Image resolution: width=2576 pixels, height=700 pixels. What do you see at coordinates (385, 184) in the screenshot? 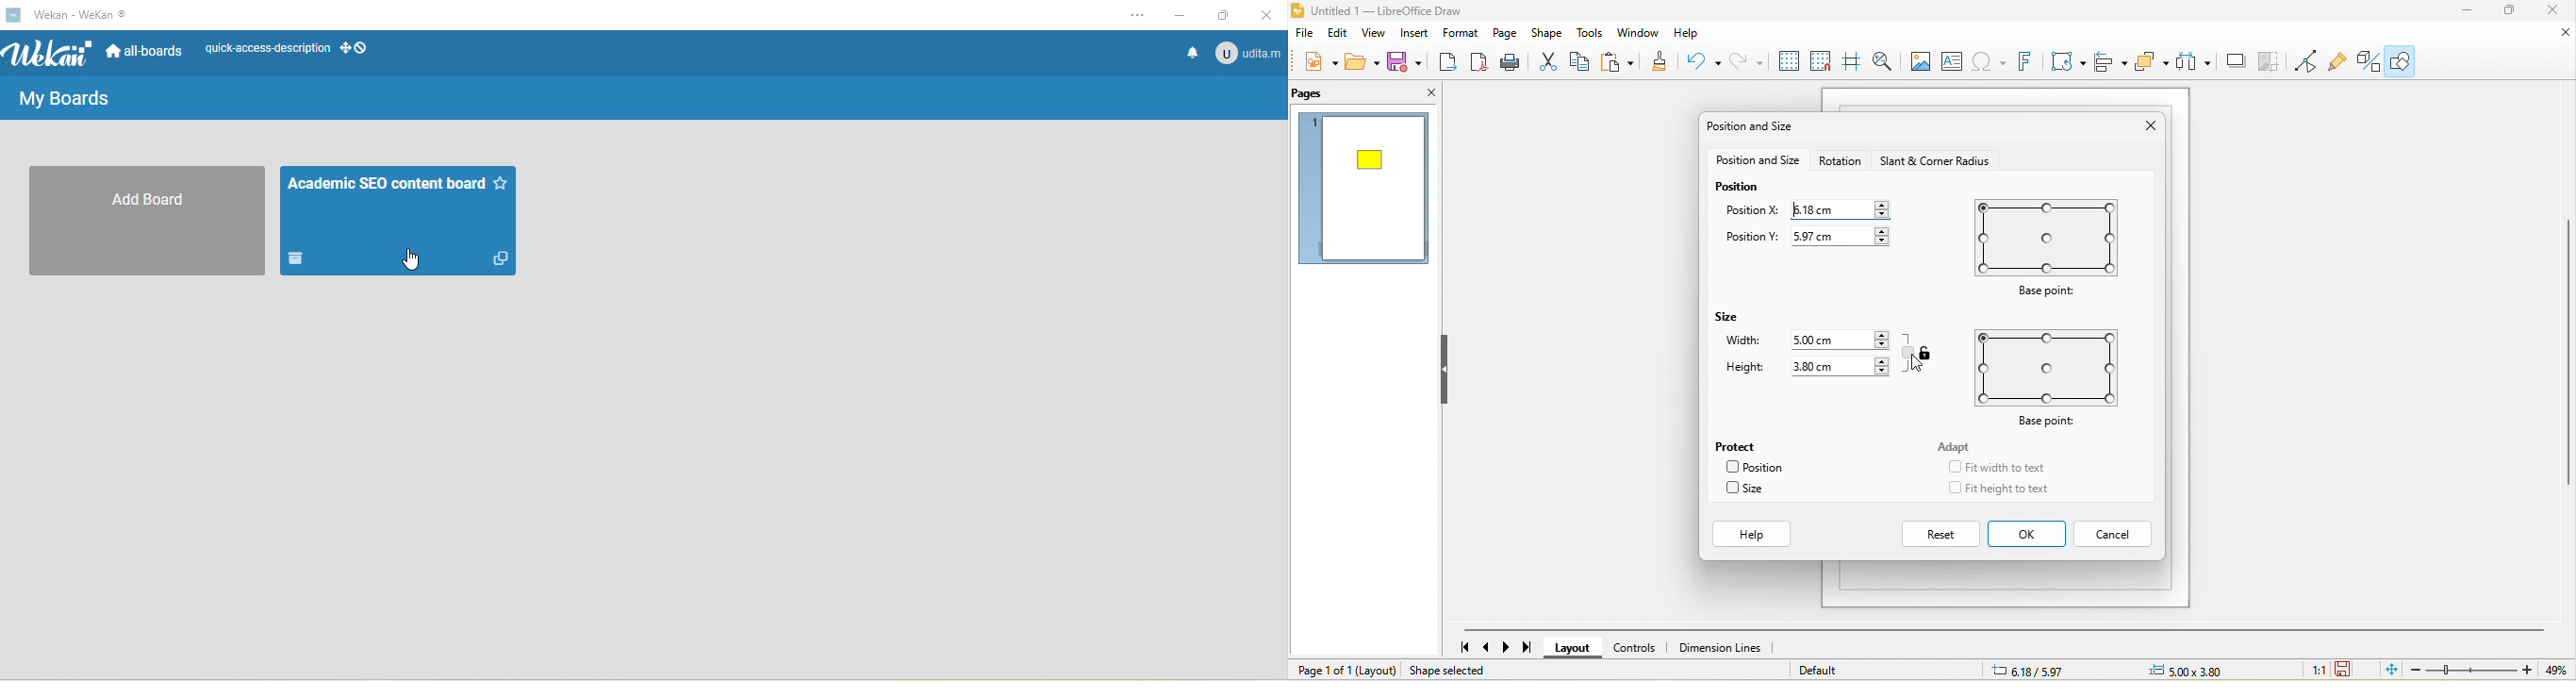
I see `academic SEO board` at bounding box center [385, 184].